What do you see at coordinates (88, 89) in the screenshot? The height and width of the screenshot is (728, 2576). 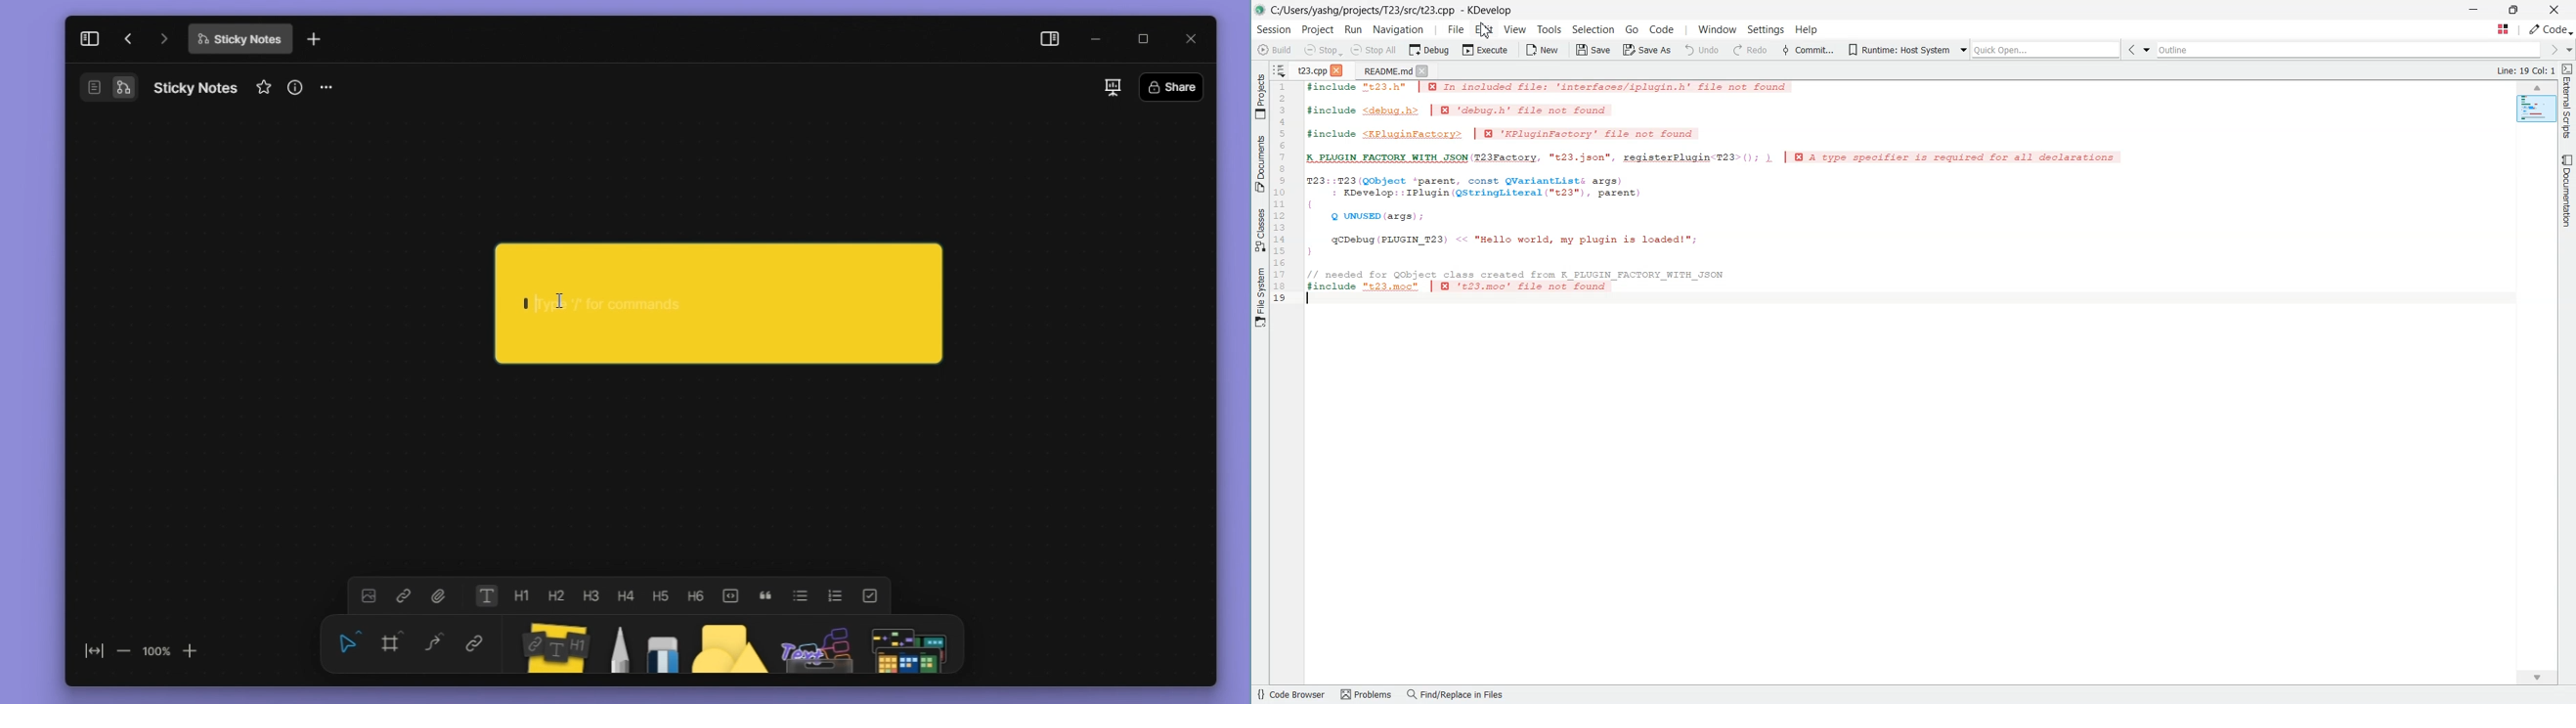 I see `Document/Page Overview` at bounding box center [88, 89].